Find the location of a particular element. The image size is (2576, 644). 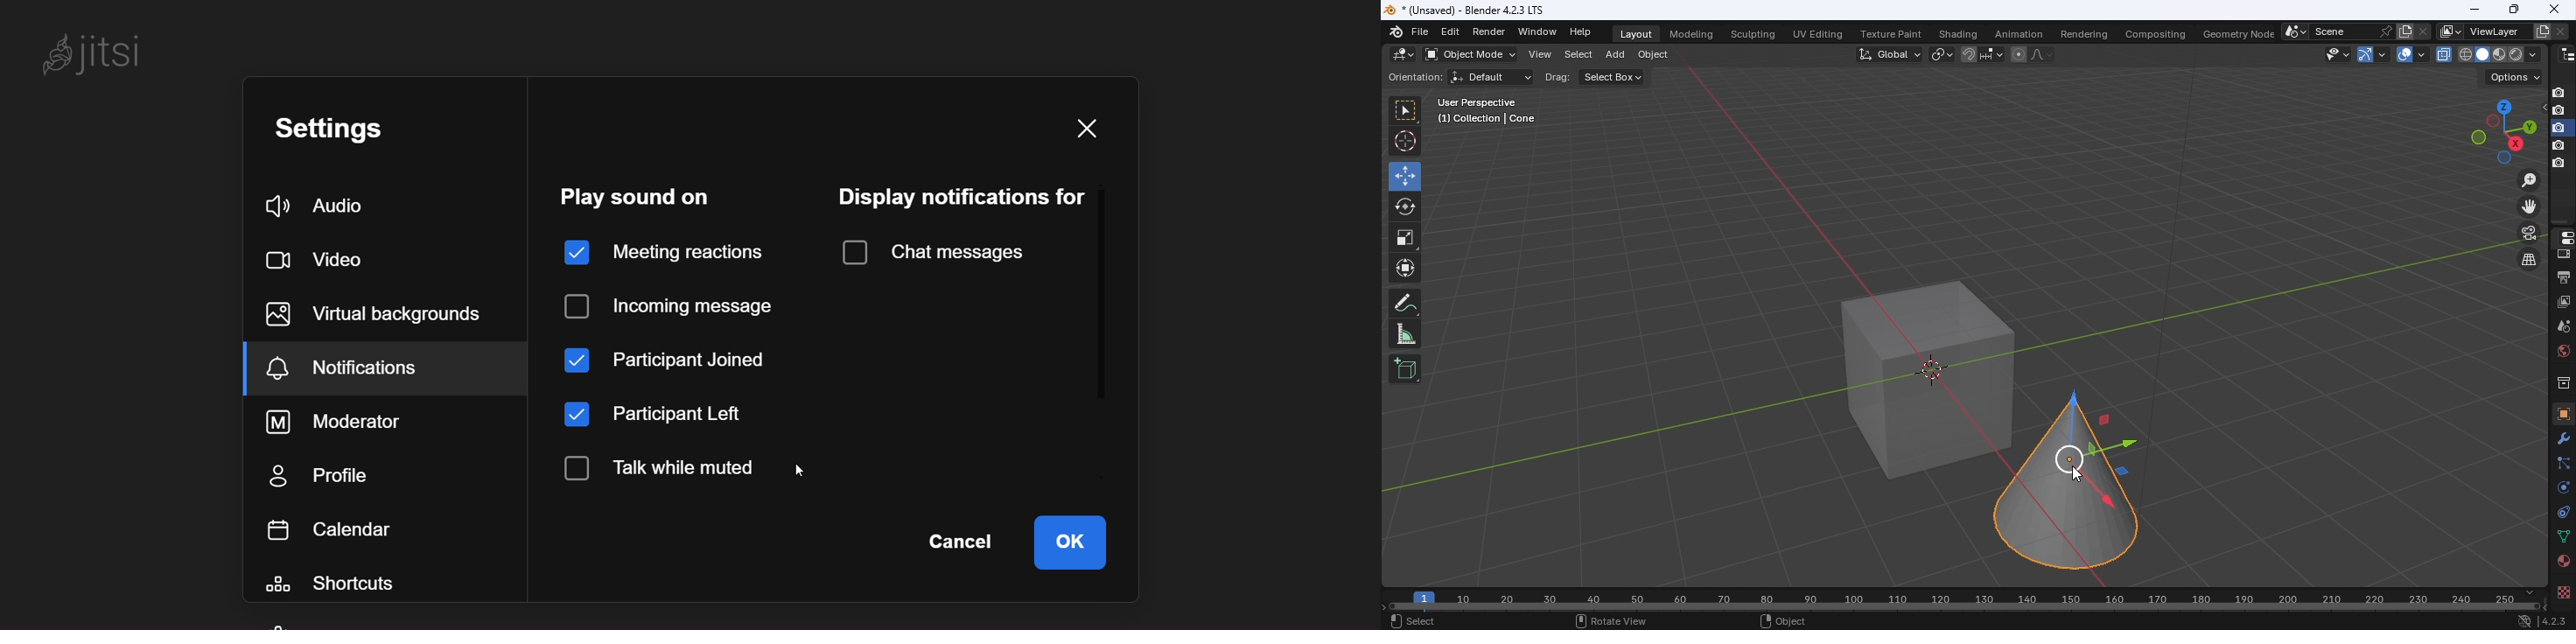

meeting reaction is located at coordinates (657, 248).